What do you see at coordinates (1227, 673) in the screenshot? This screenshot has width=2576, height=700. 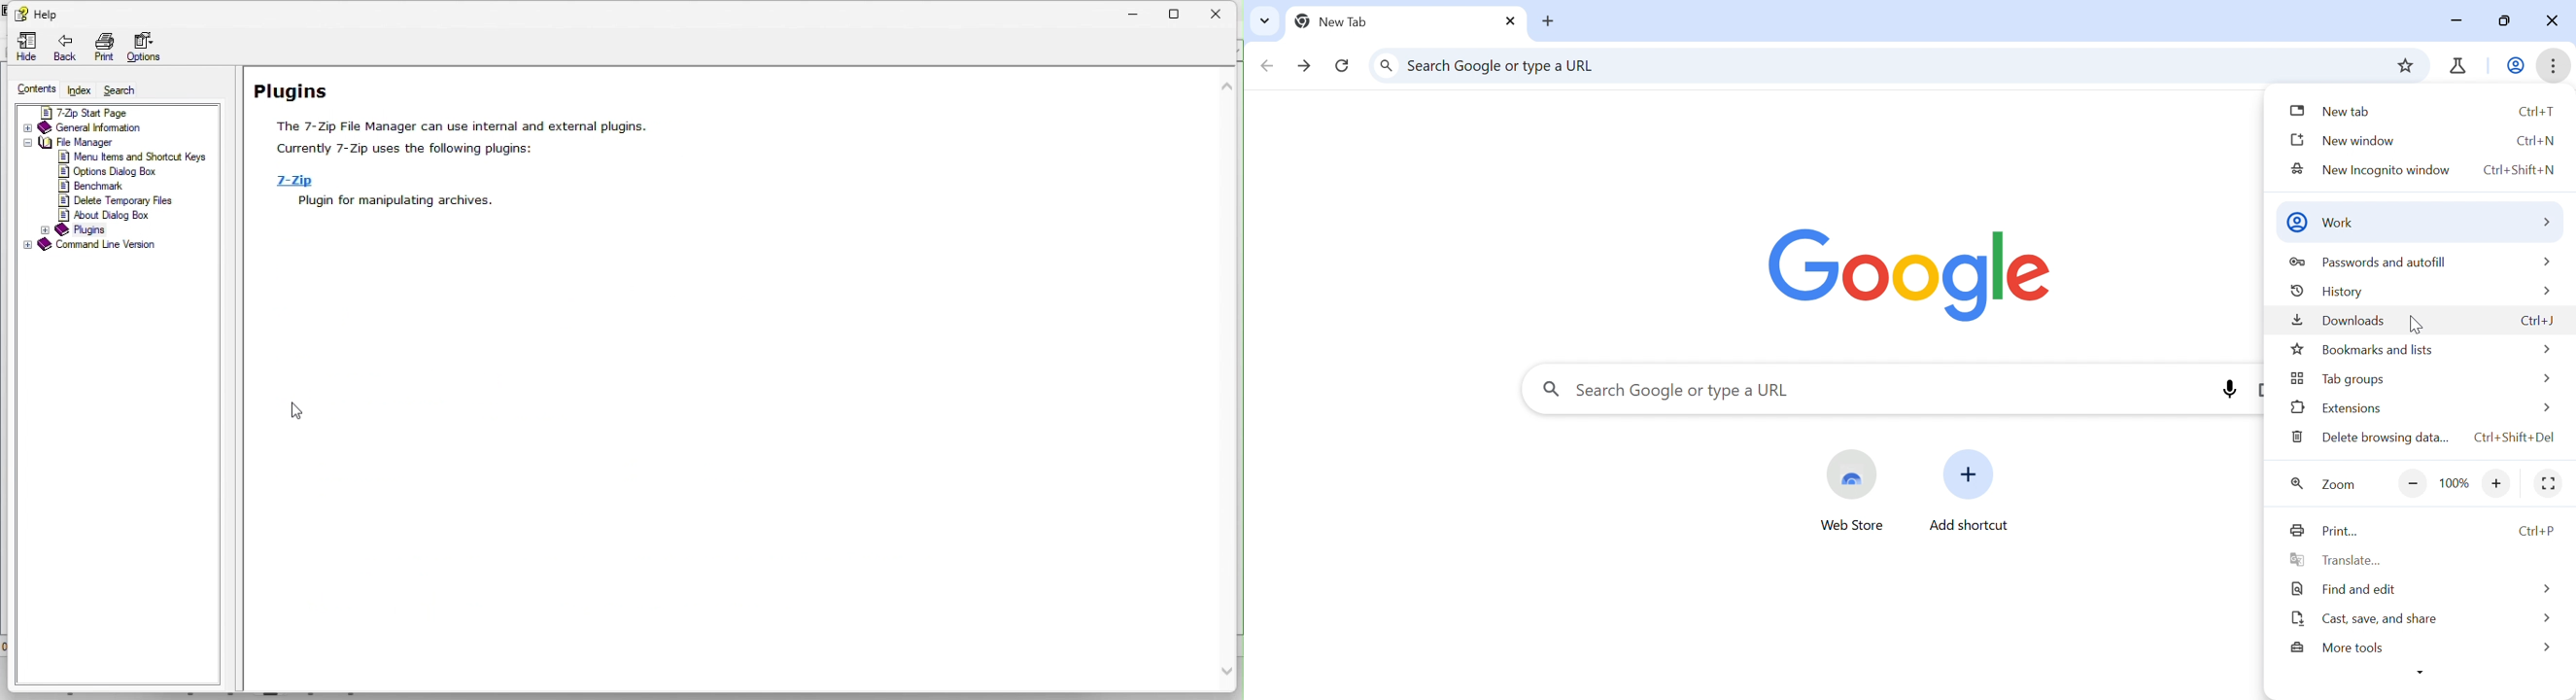 I see `scroll down` at bounding box center [1227, 673].